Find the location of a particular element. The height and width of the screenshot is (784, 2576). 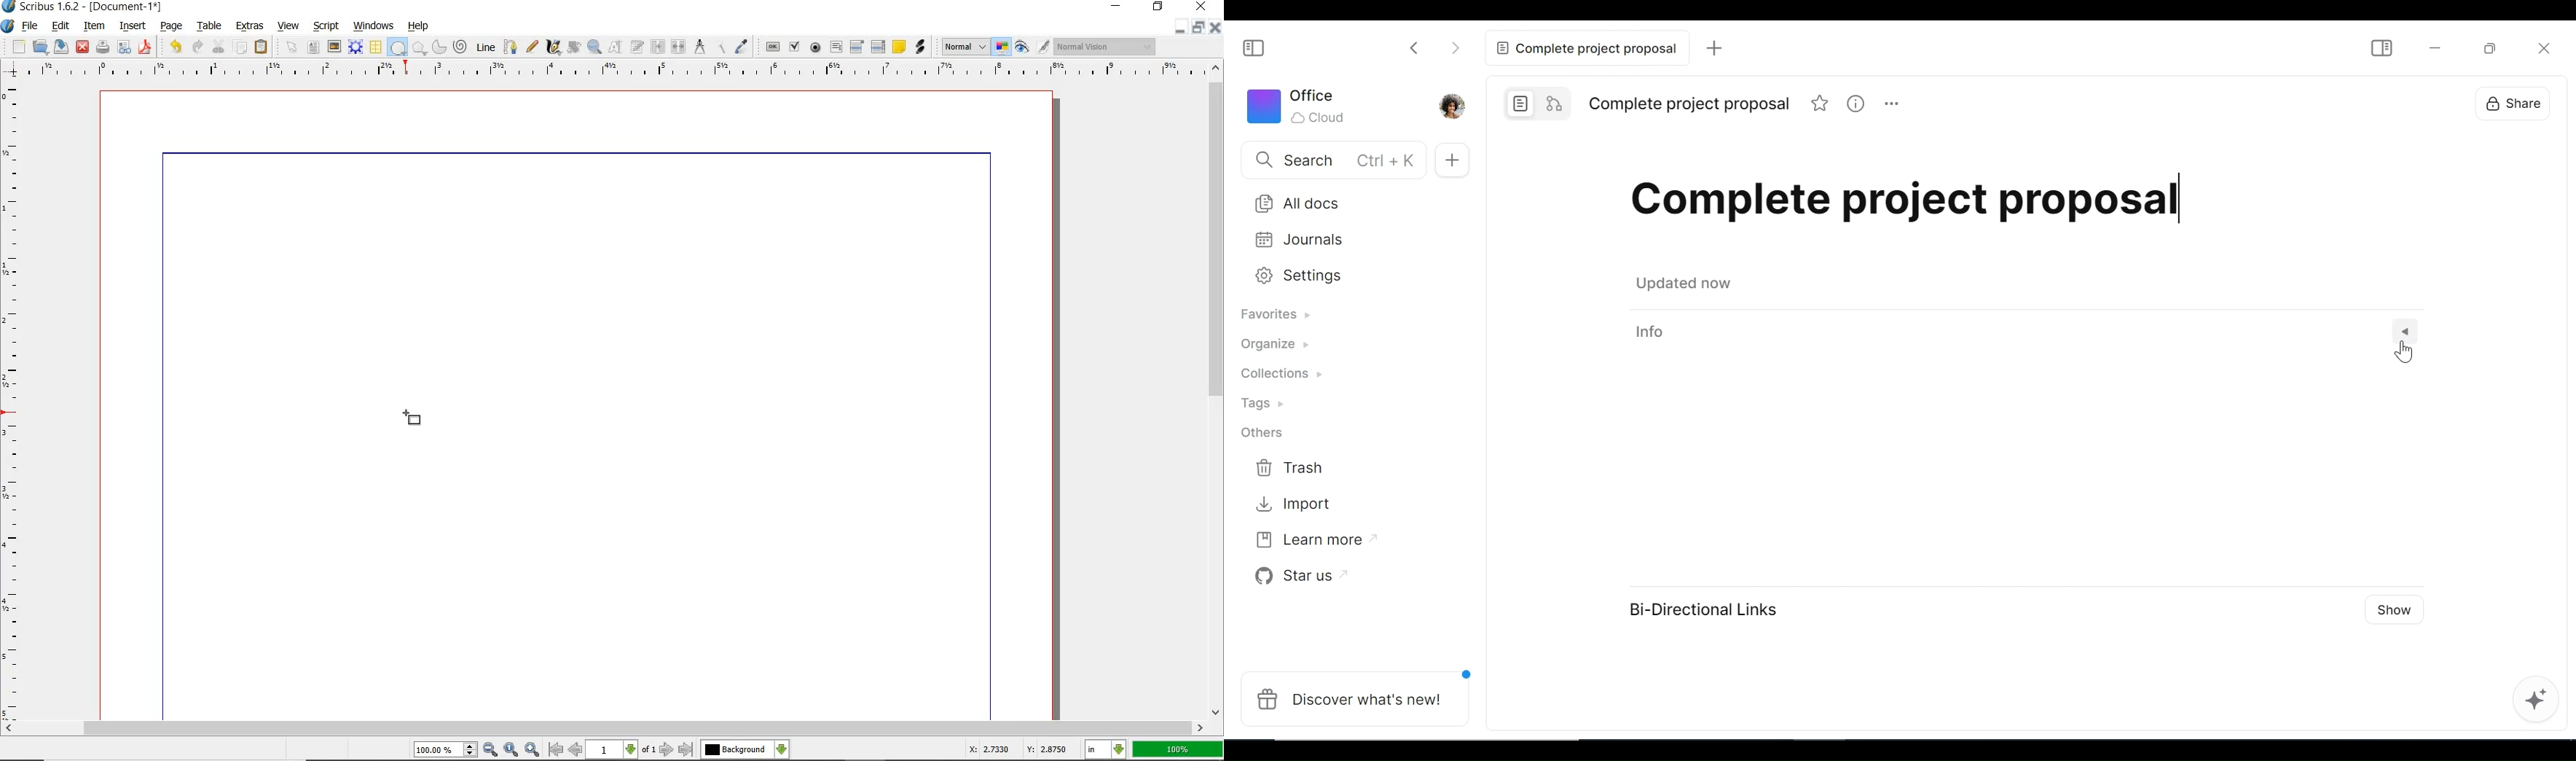

Learn more is located at coordinates (1316, 538).